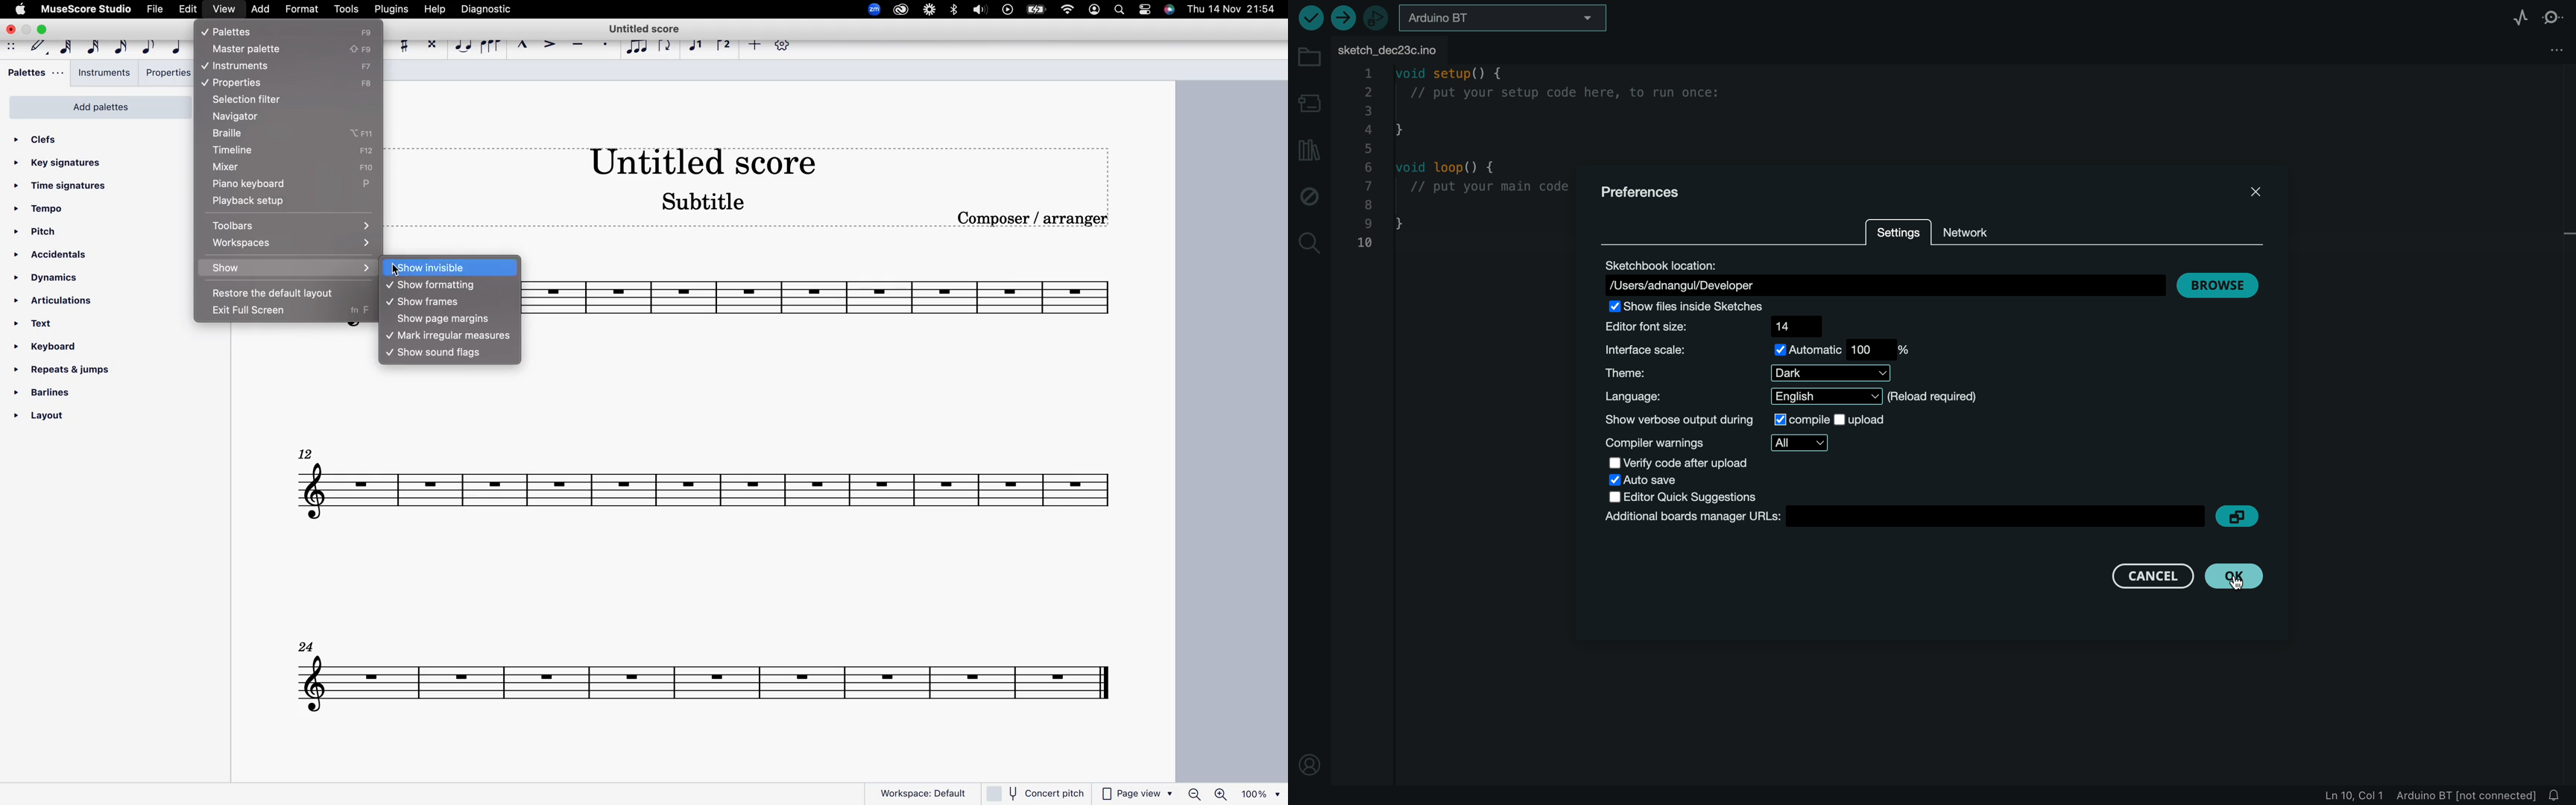 Image resolution: width=2576 pixels, height=812 pixels. Describe the element at coordinates (1168, 9) in the screenshot. I see `siri` at that location.